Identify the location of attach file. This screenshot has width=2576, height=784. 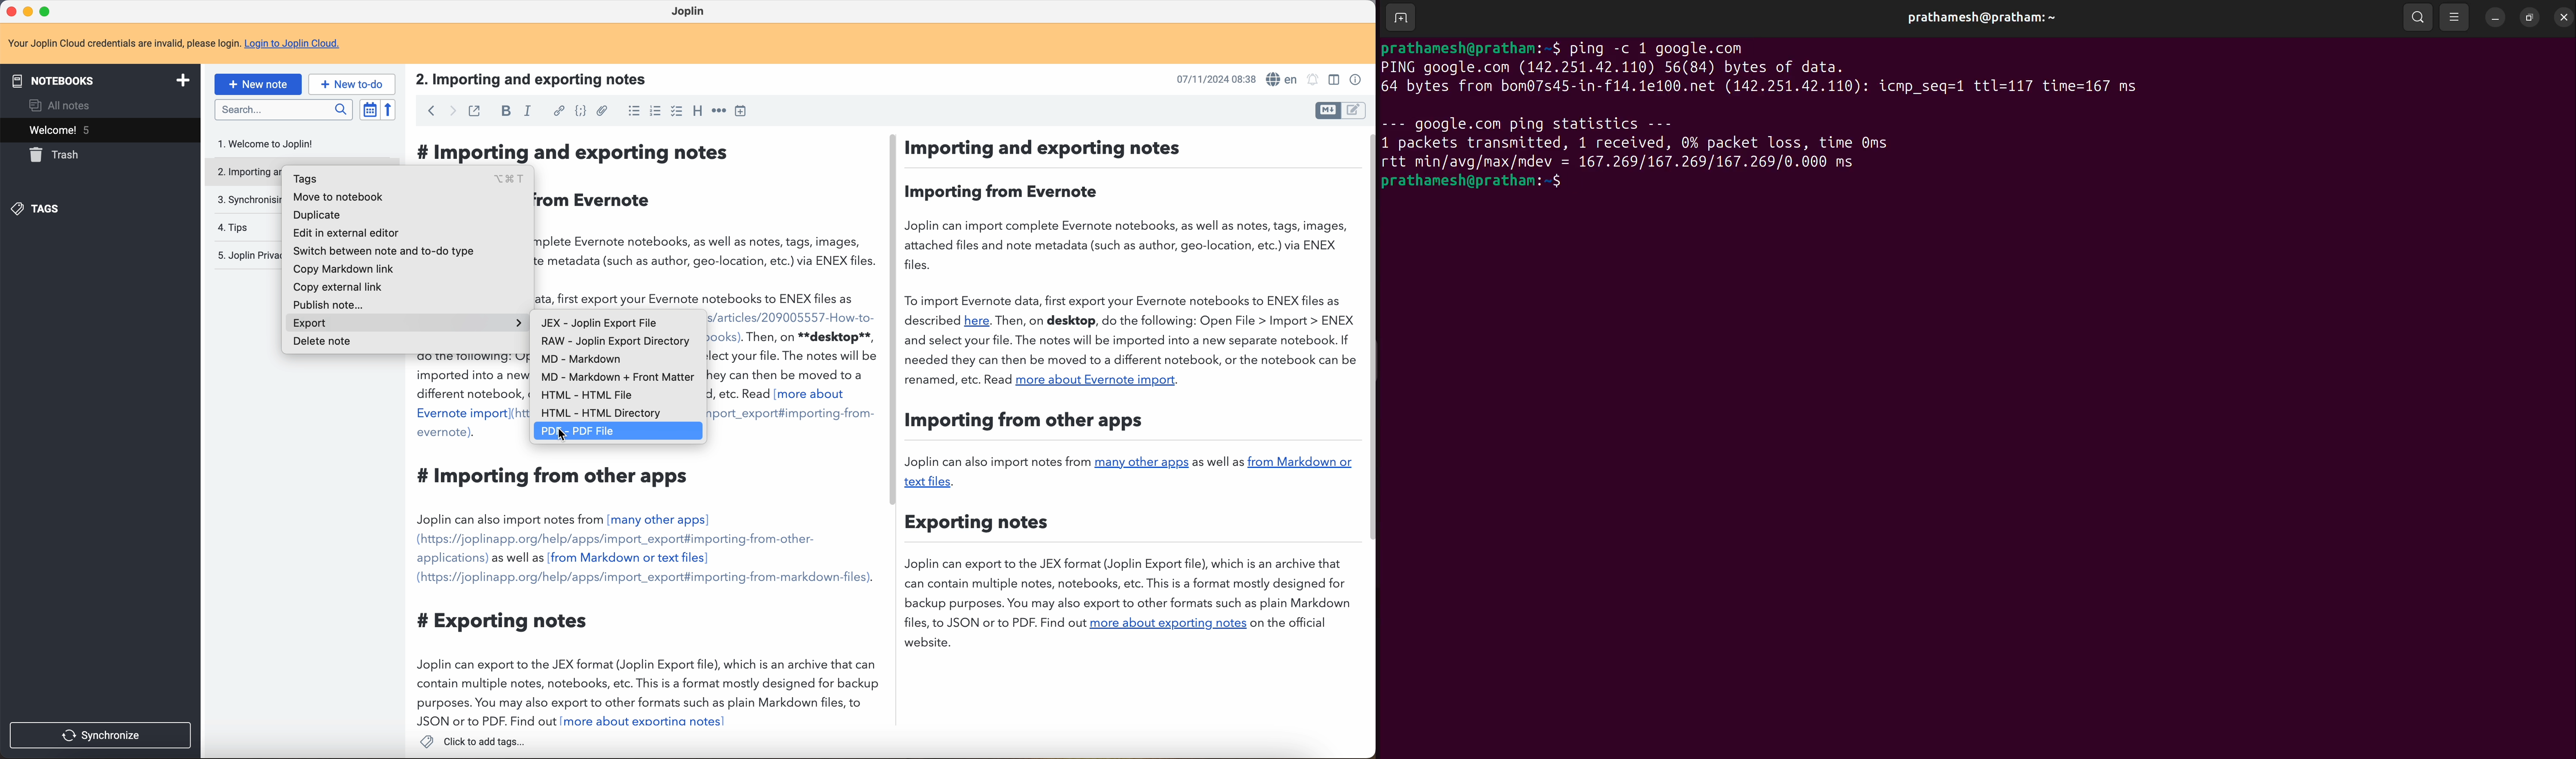
(602, 111).